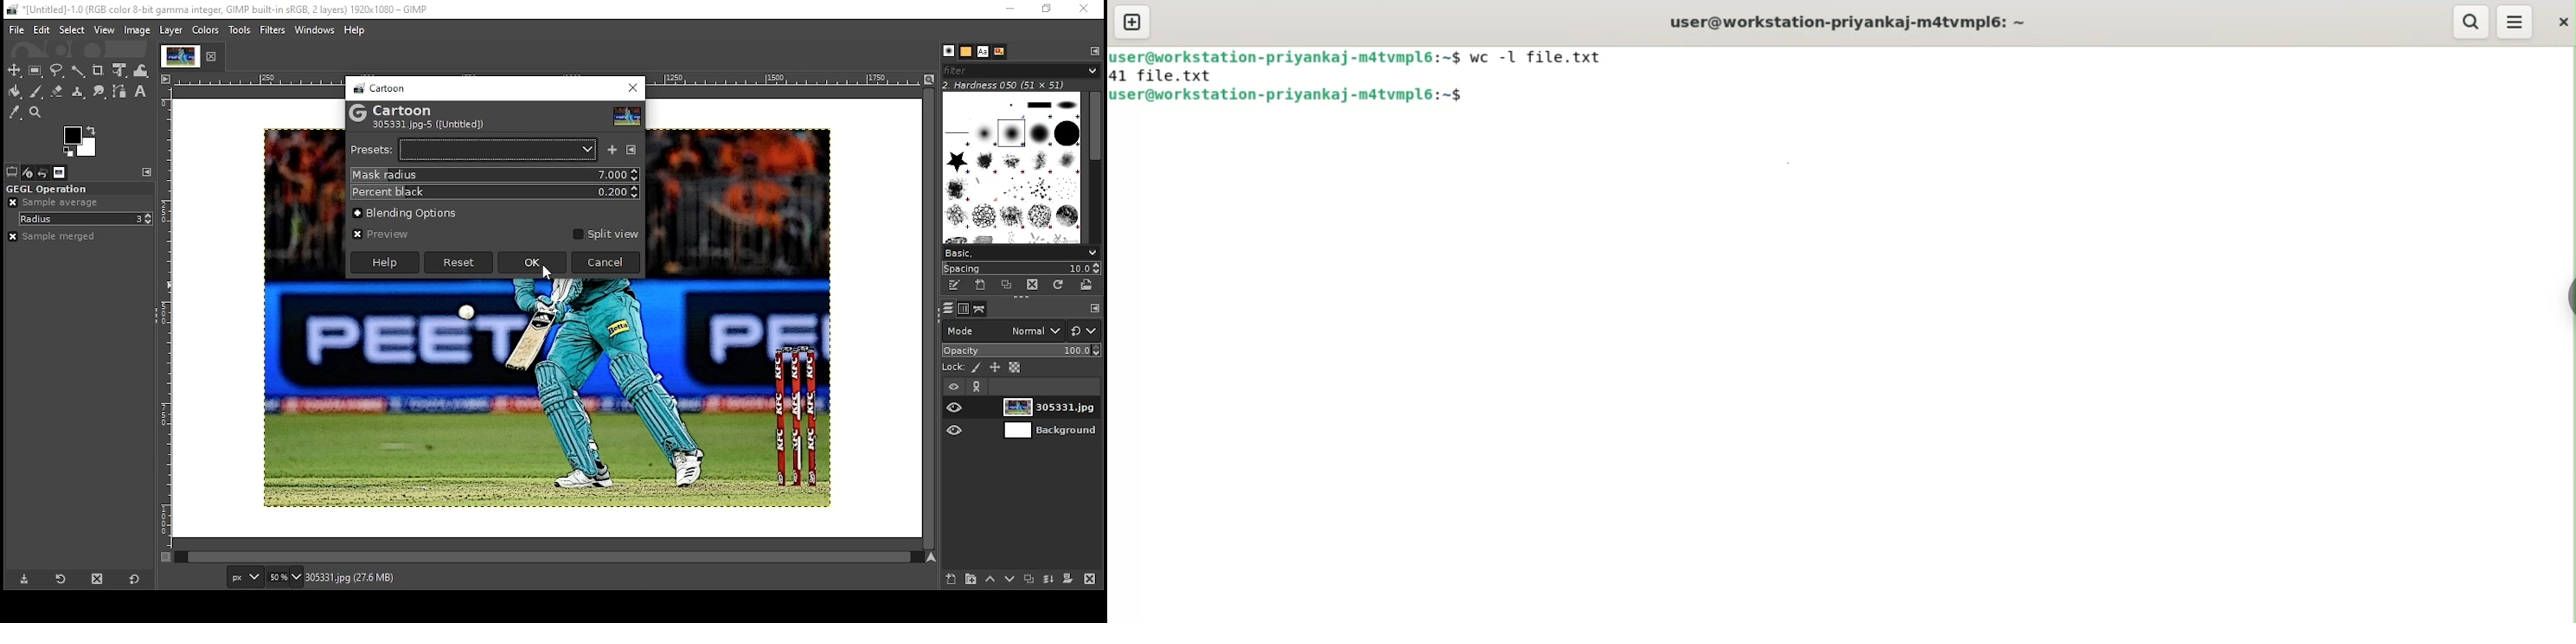 This screenshot has width=2576, height=644. I want to click on device status, so click(28, 172).